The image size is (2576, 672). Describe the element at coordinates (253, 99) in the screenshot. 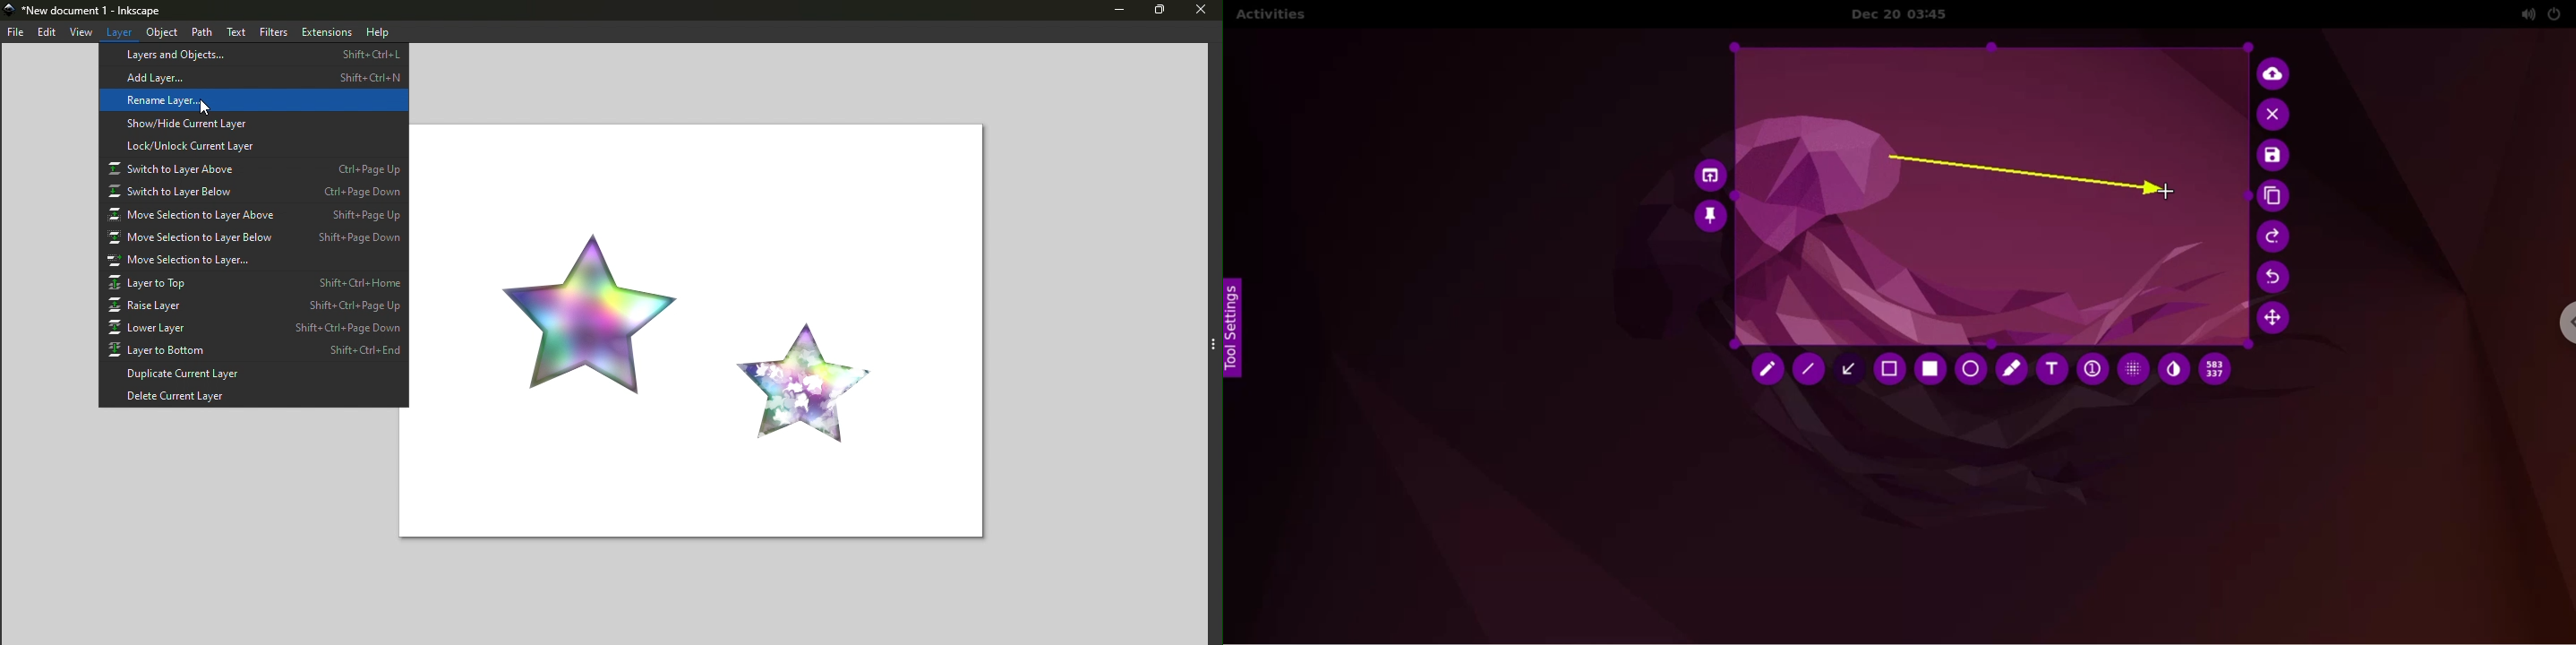

I see `Rename layer` at that location.